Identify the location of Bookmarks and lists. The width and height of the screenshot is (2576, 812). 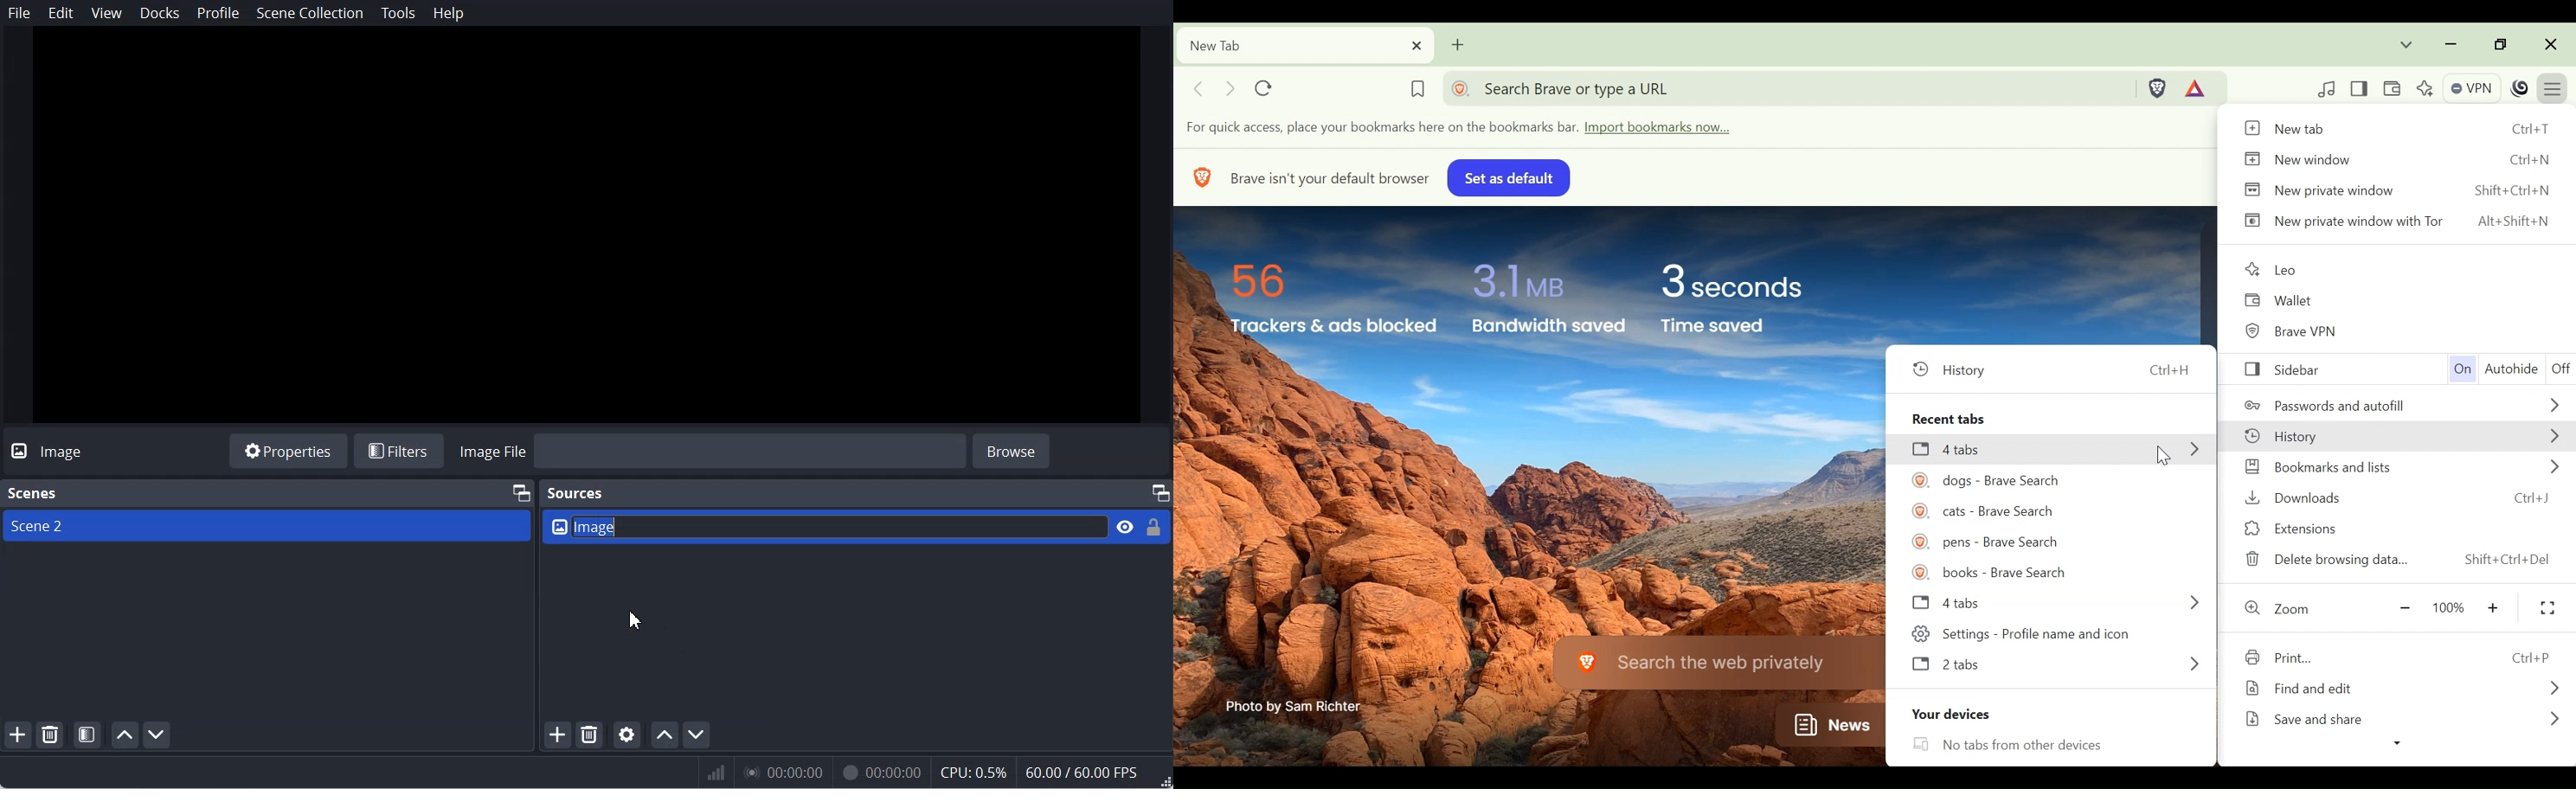
(2399, 466).